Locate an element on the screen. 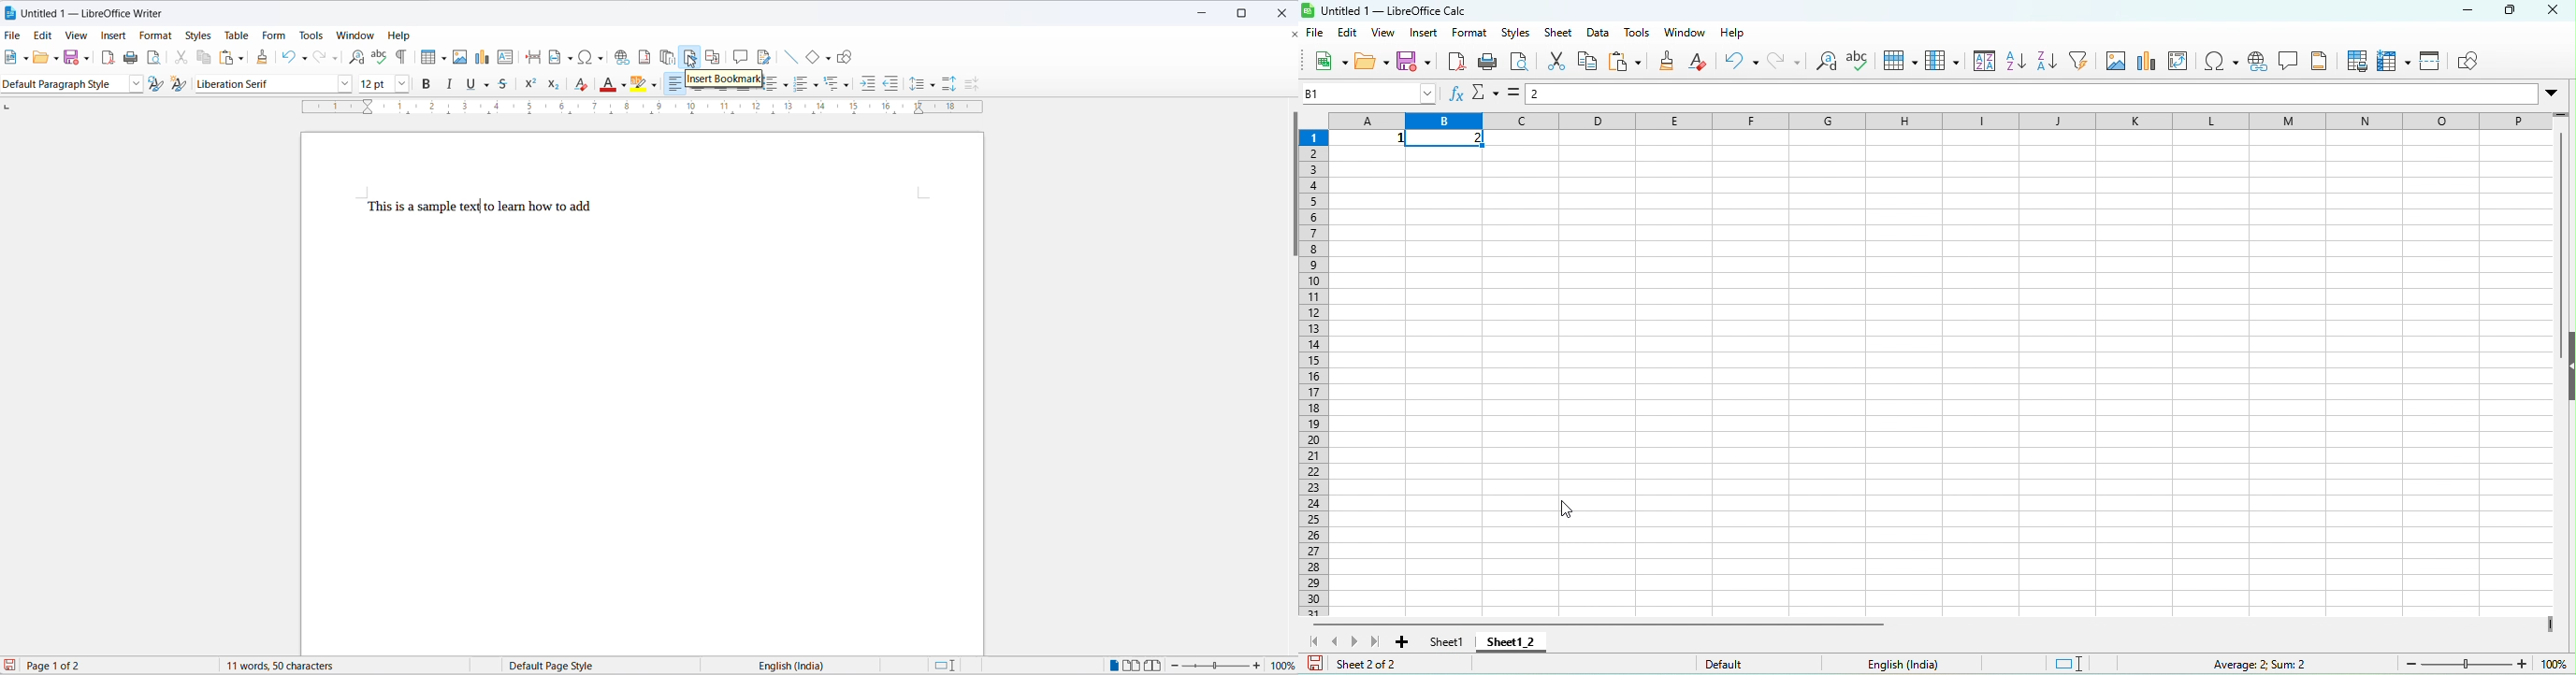 The image size is (2576, 700). decrease zoom is located at coordinates (1174, 665).